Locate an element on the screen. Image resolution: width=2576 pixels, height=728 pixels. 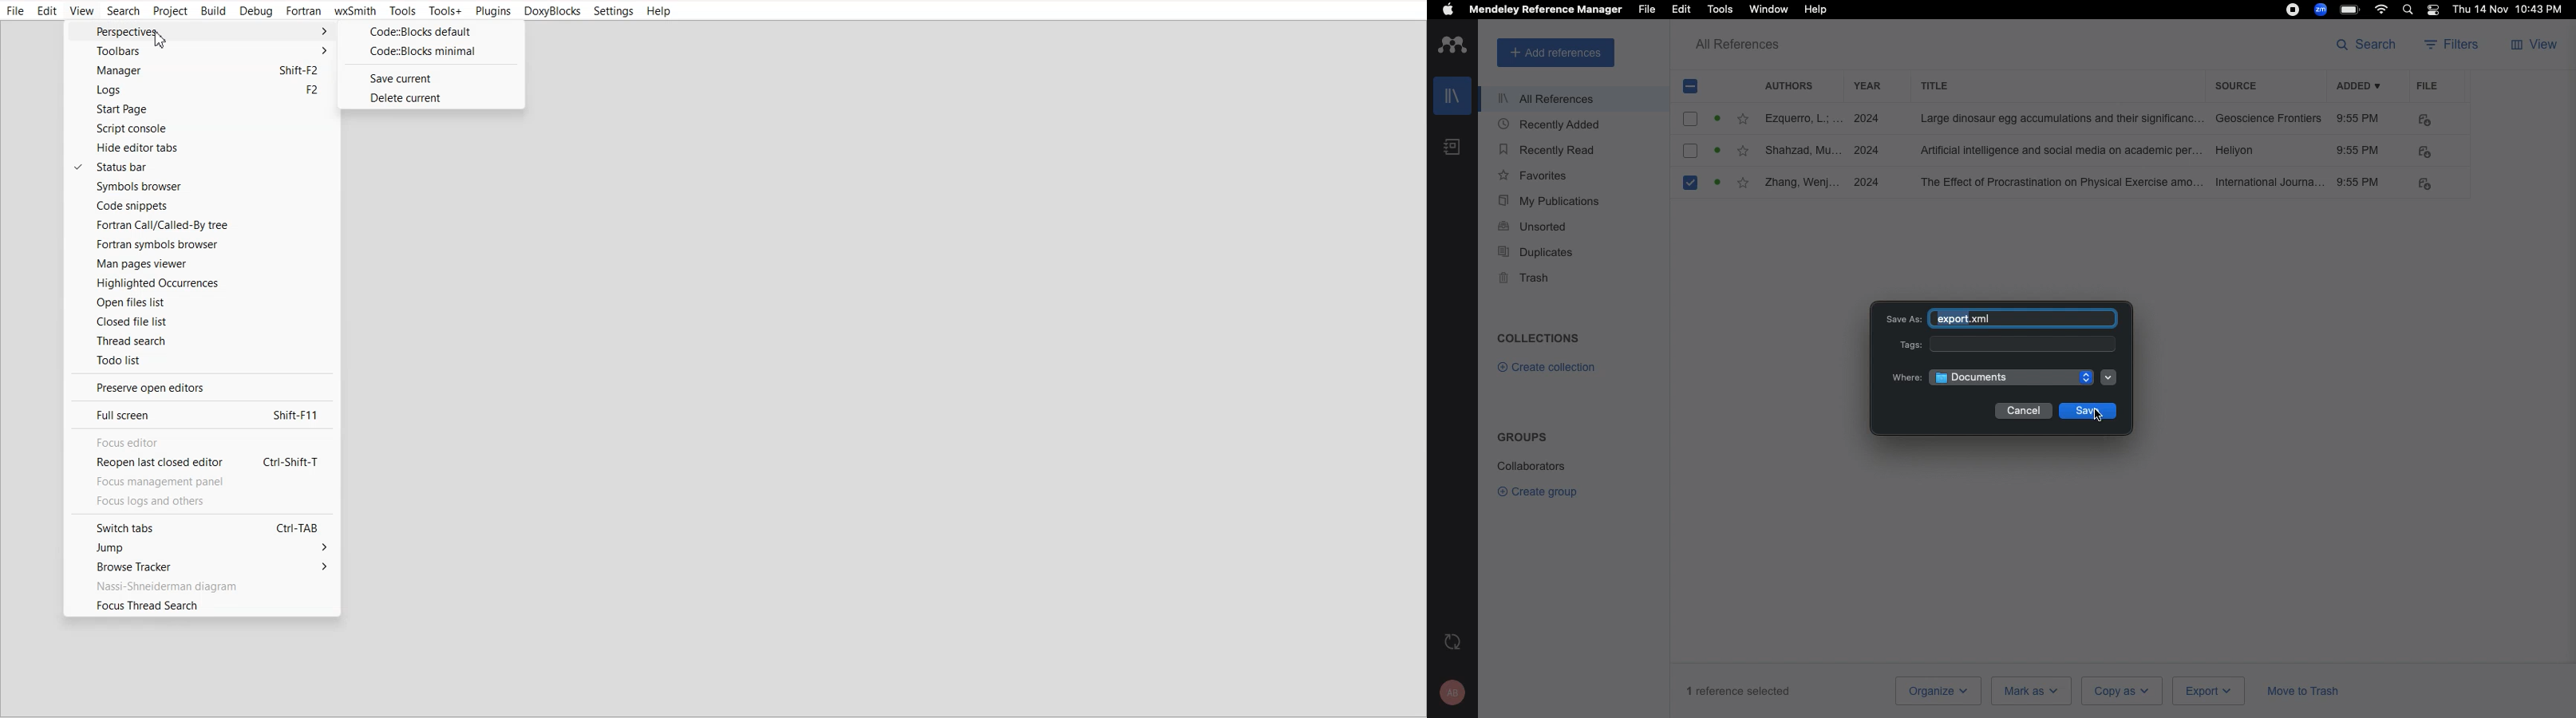
Focus Thread Search is located at coordinates (202, 606).